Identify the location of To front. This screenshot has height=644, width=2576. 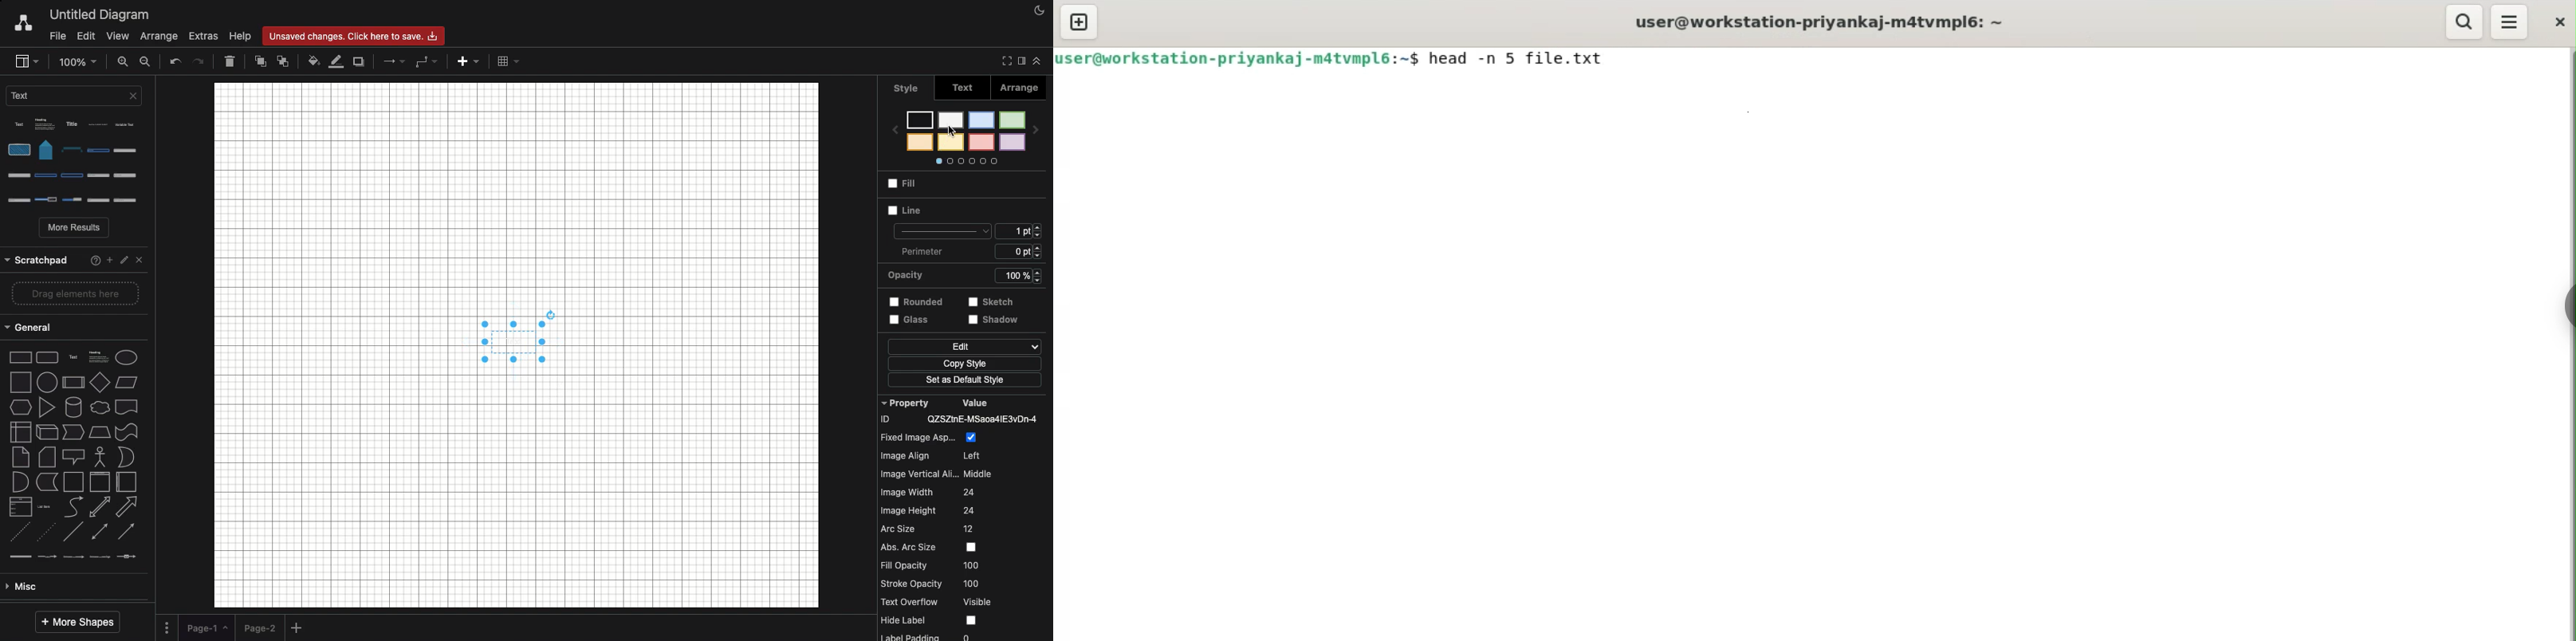
(260, 64).